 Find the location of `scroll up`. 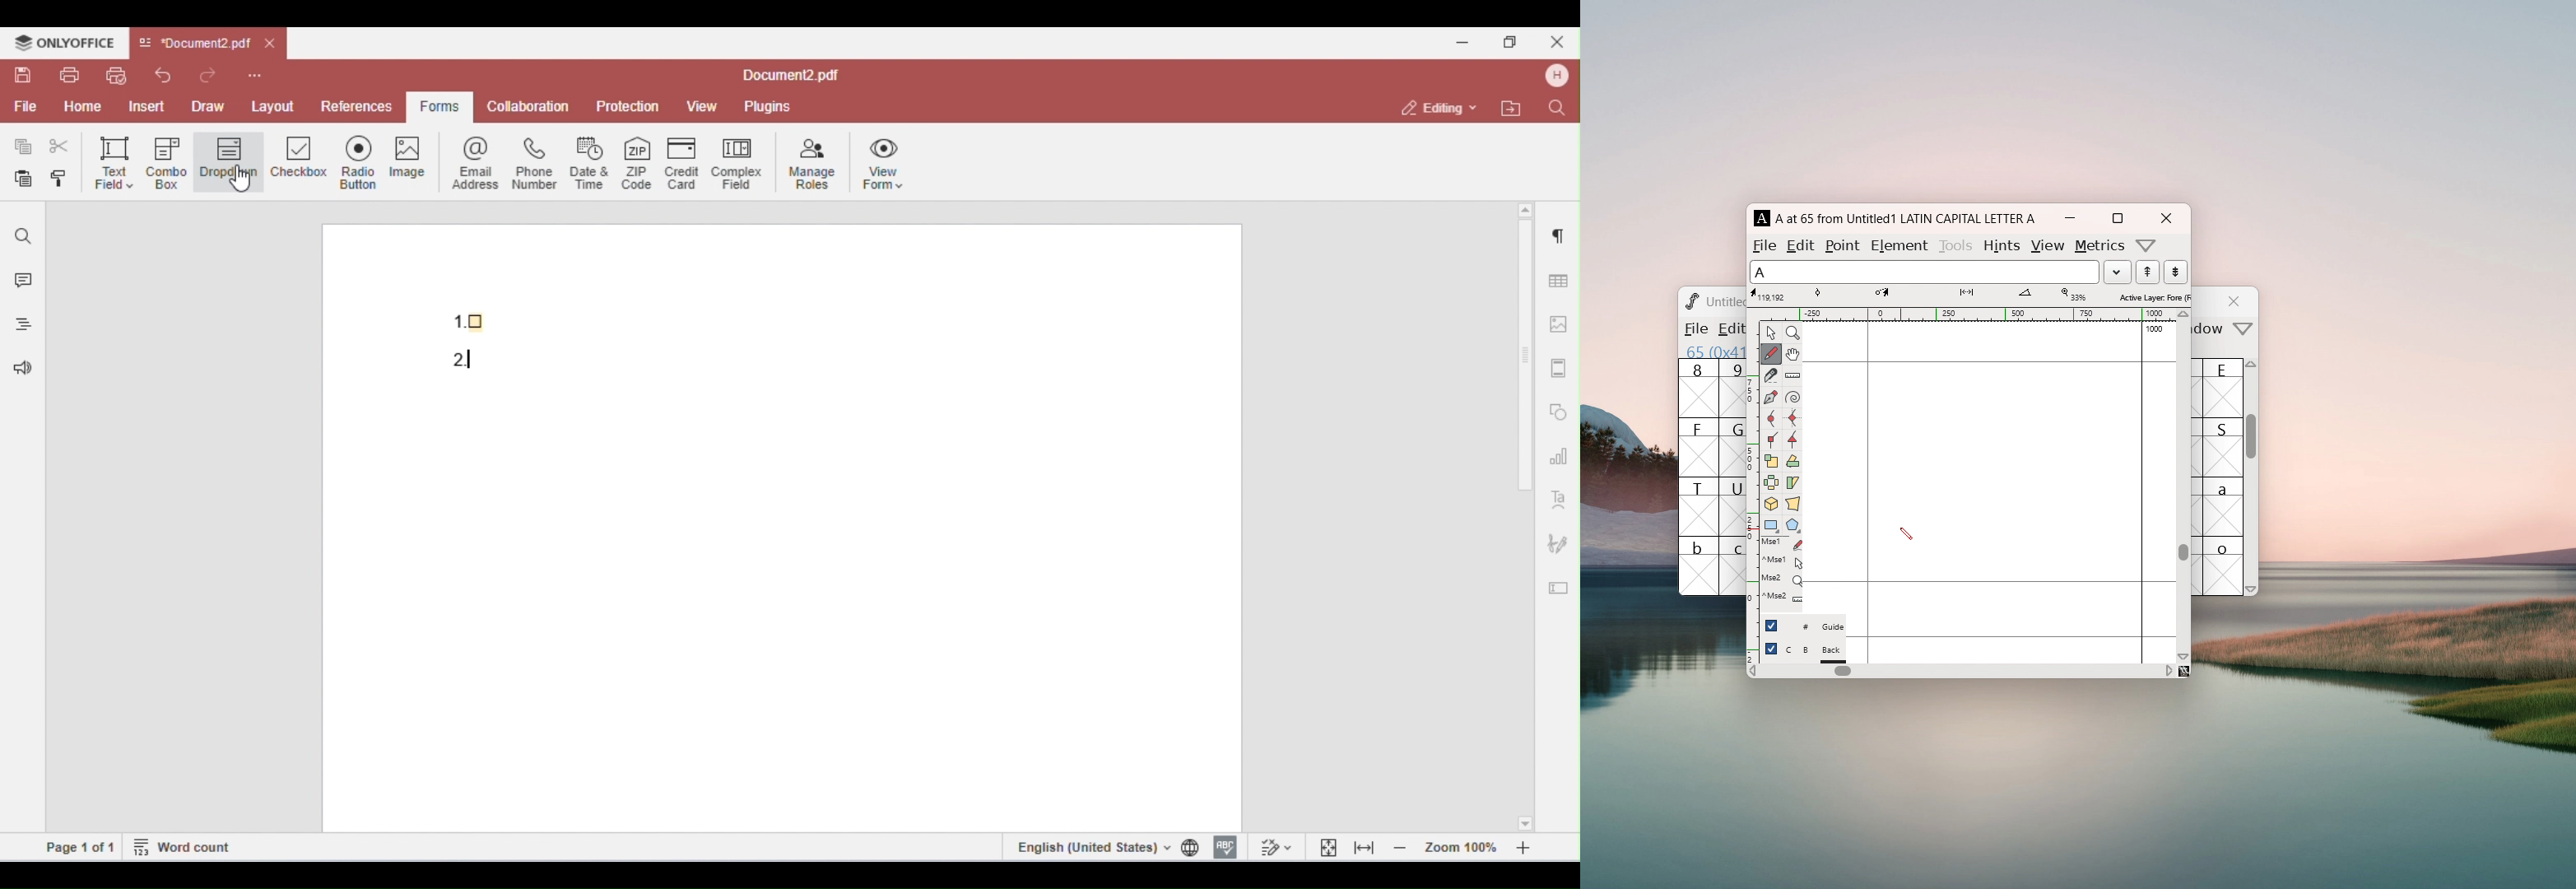

scroll up is located at coordinates (2184, 314).